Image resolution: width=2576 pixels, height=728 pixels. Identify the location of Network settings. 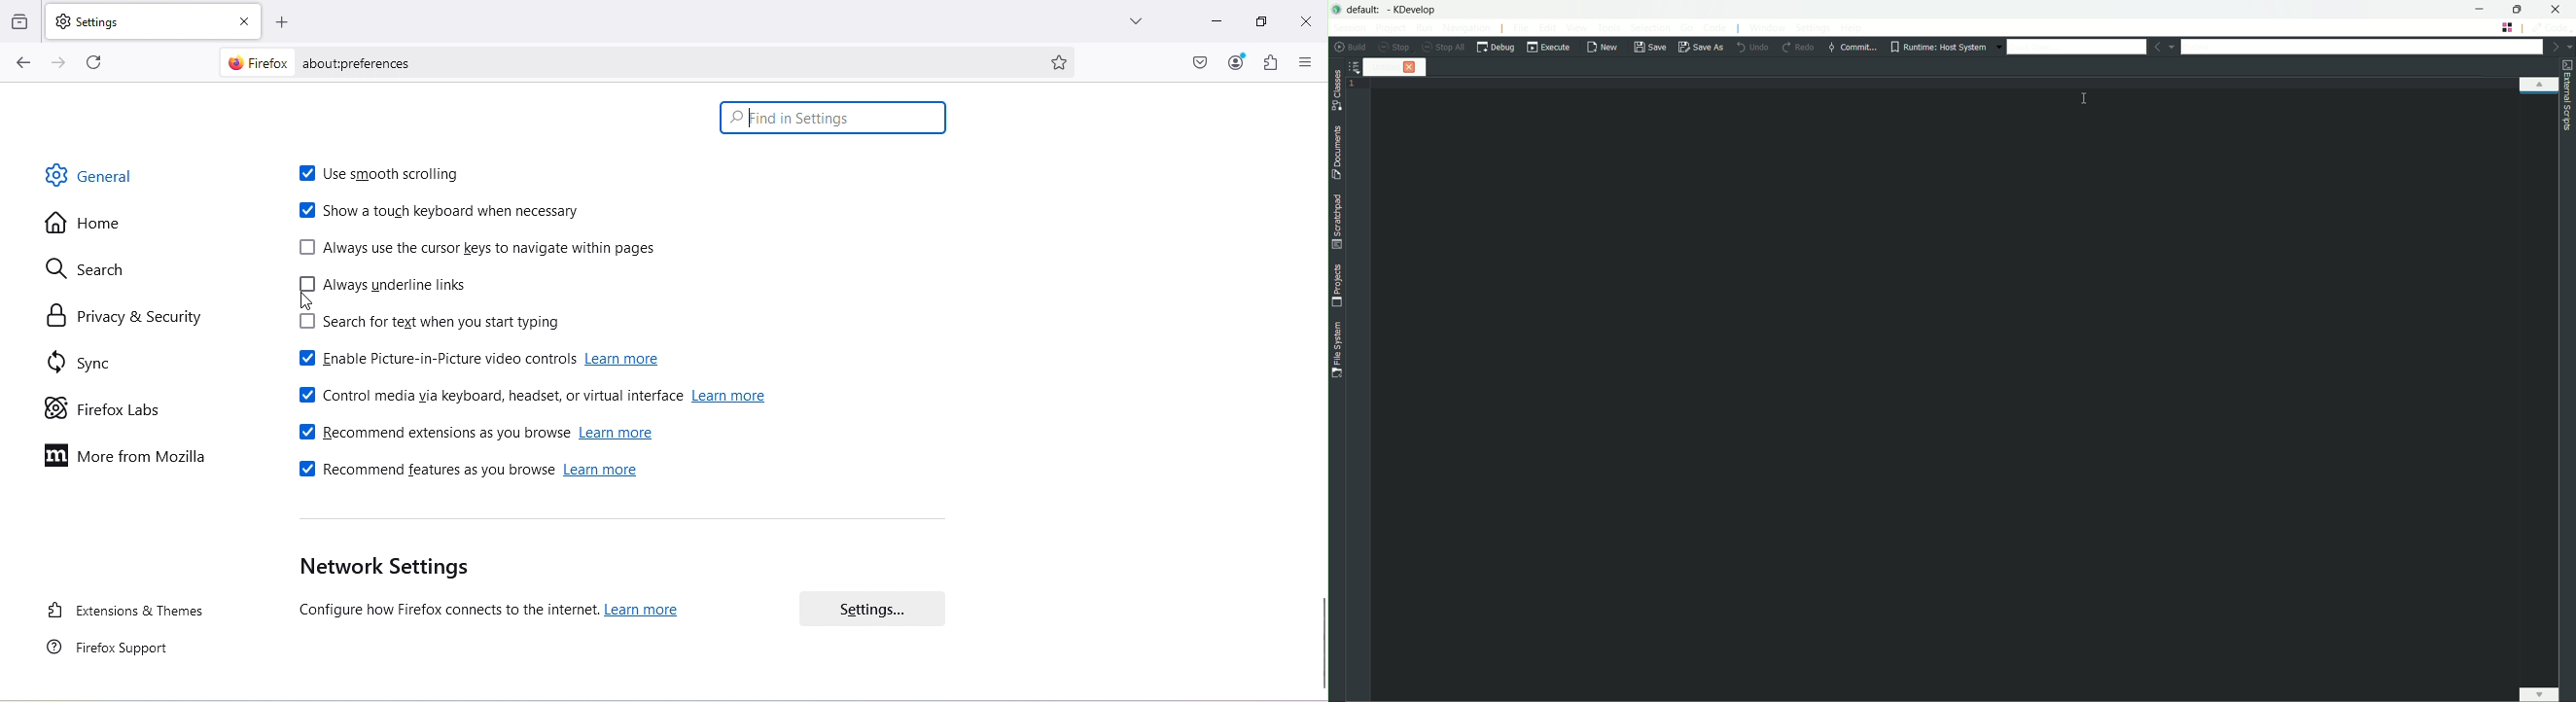
(441, 591).